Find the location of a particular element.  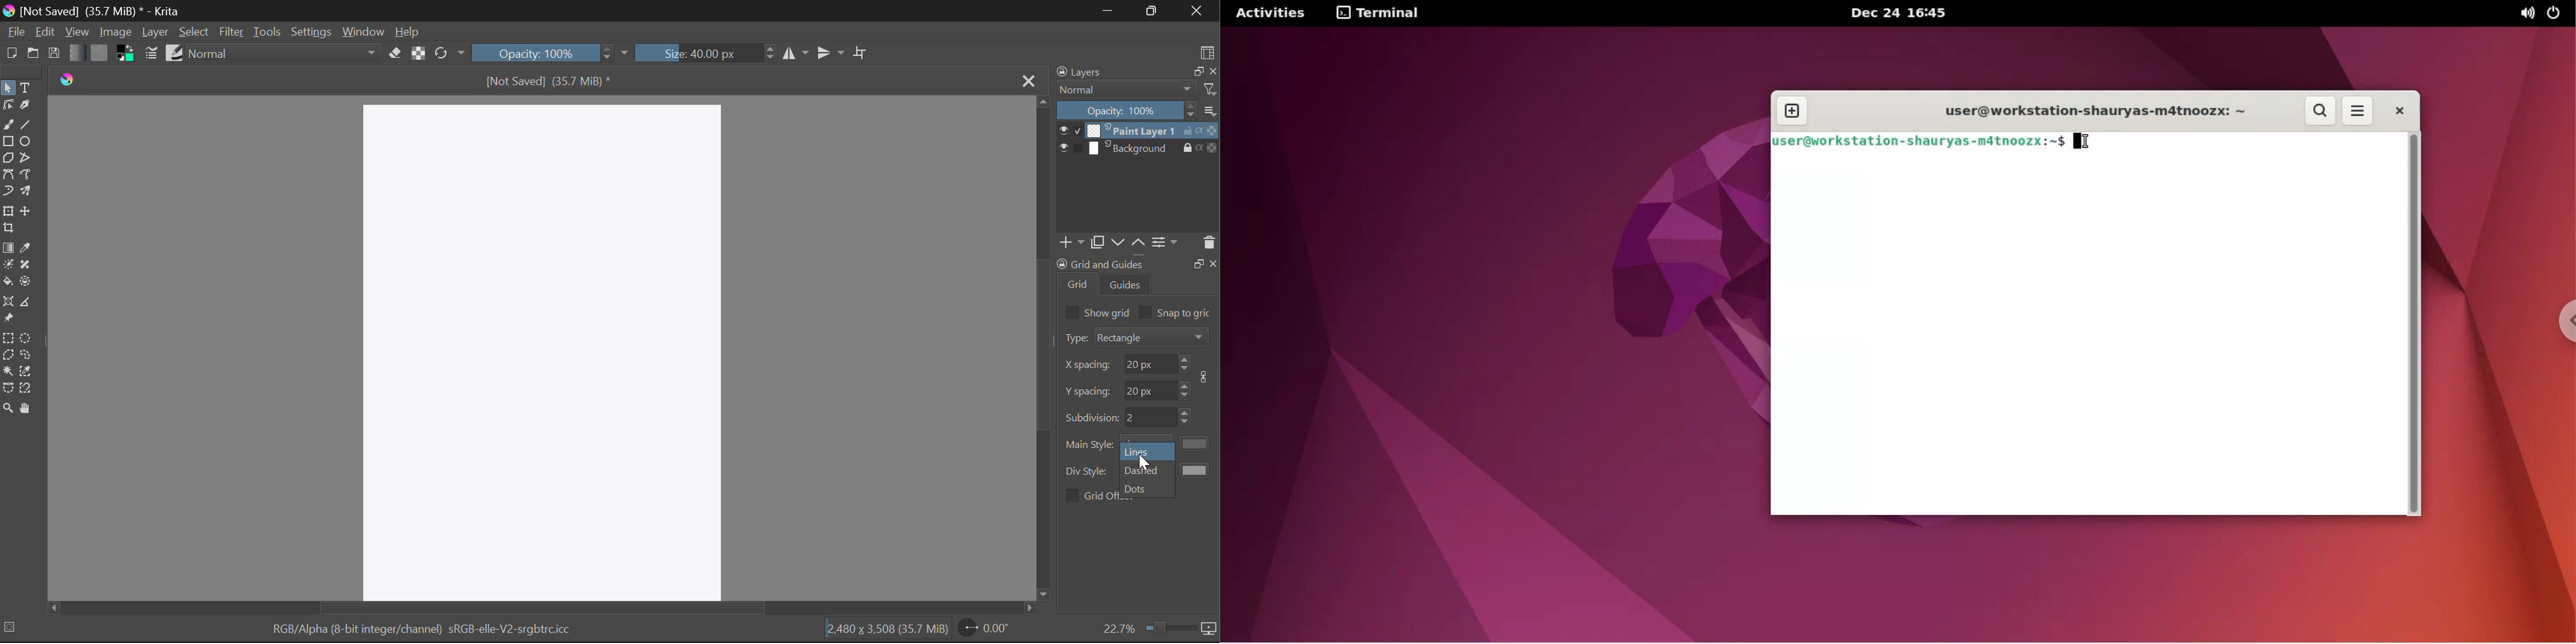

Choose Workspace is located at coordinates (1207, 51).